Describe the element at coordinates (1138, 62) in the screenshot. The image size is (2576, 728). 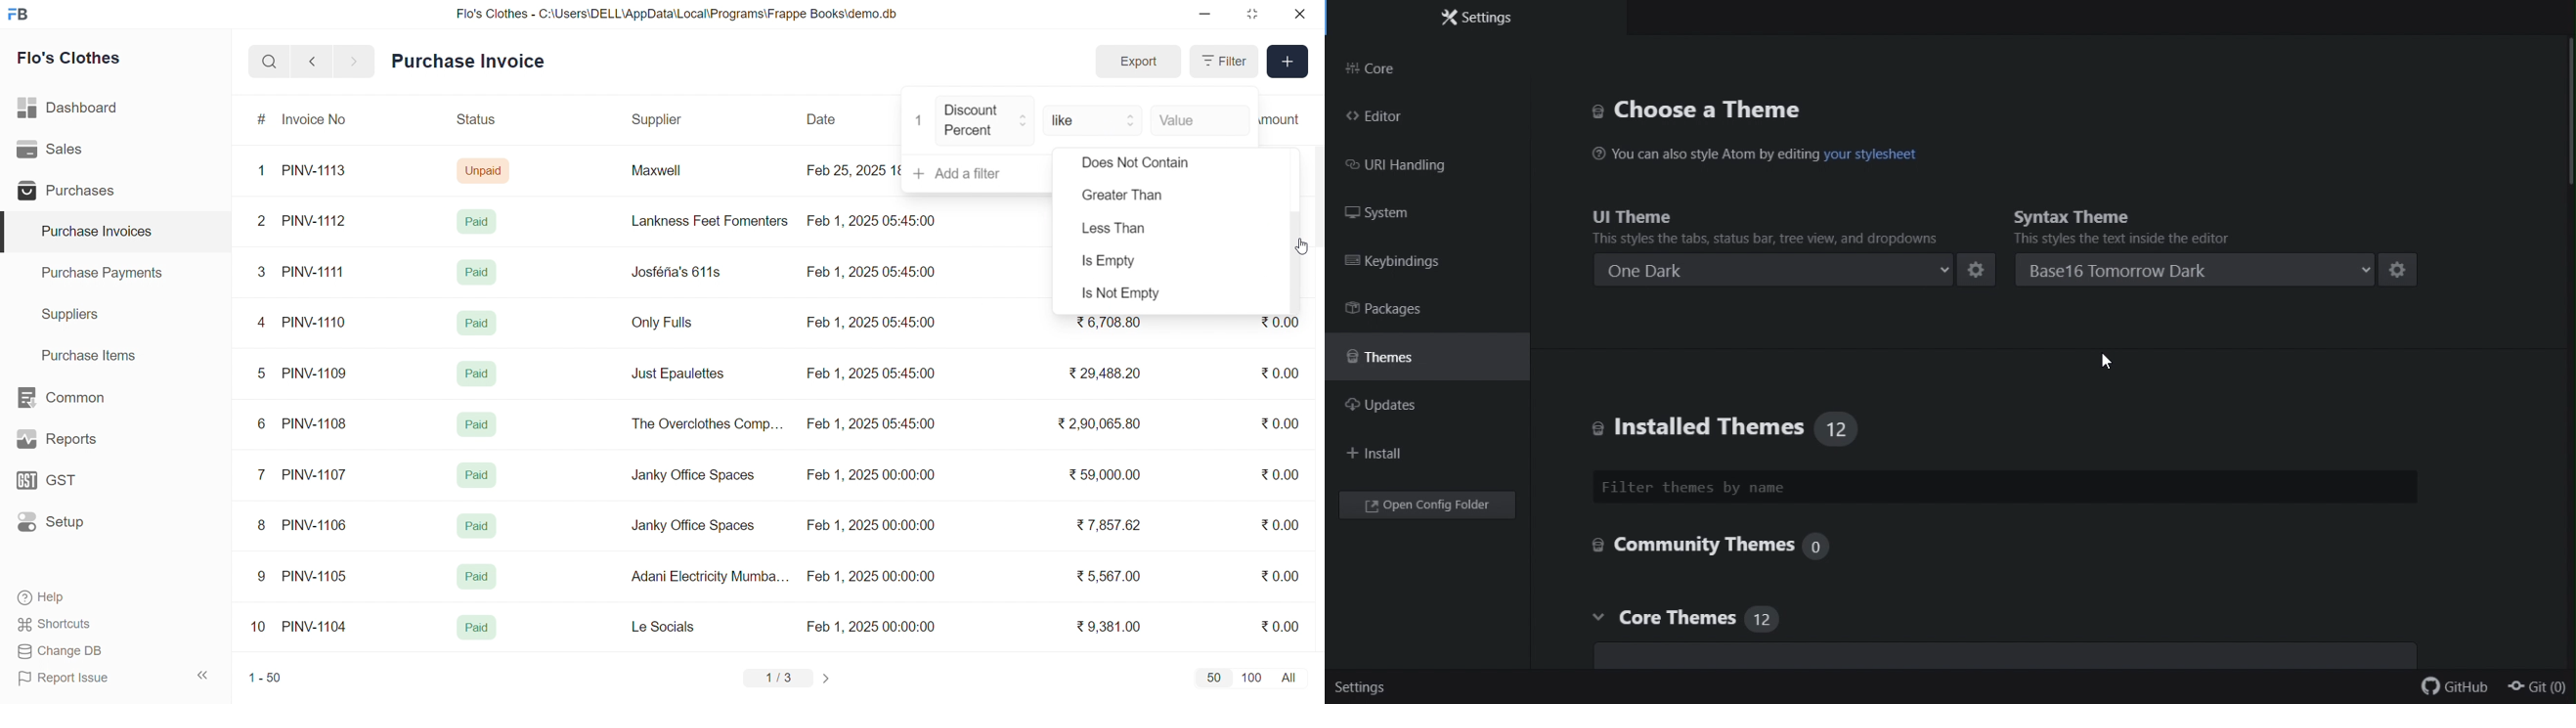
I see `Export` at that location.